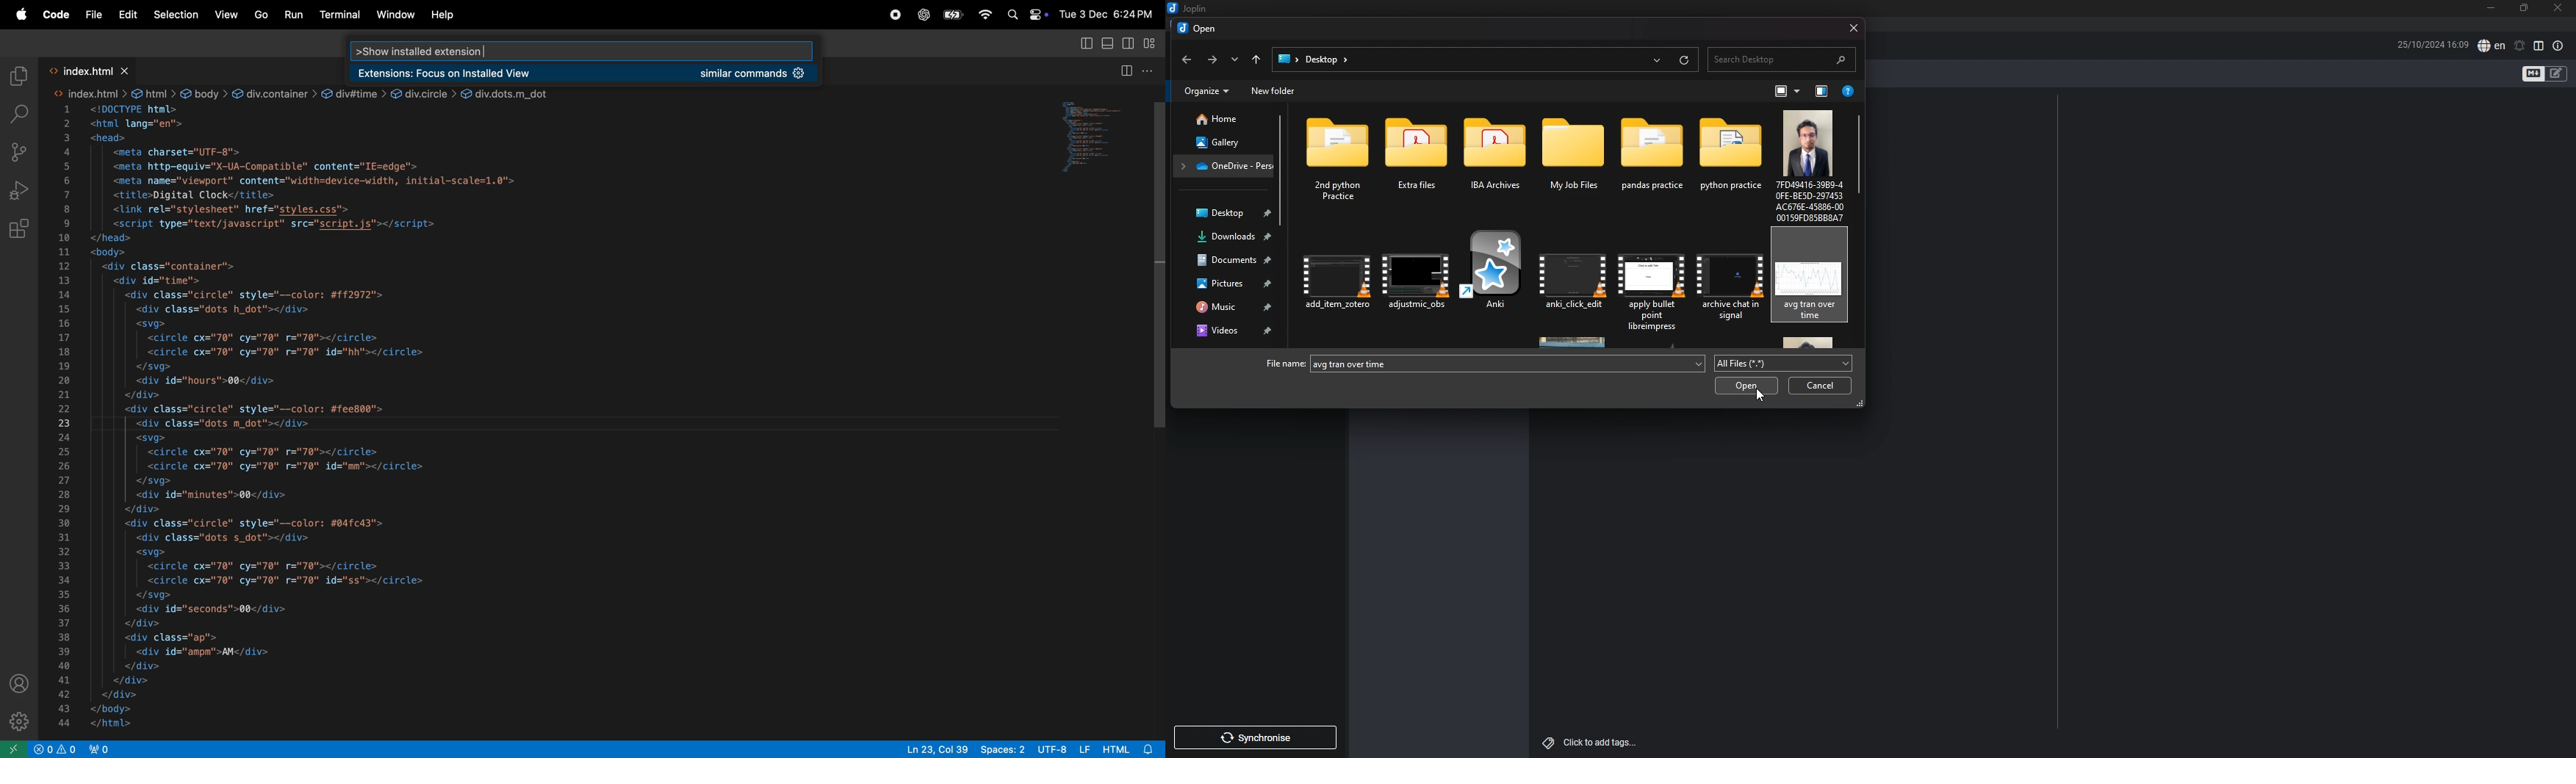  I want to click on desktop, so click(1225, 212).